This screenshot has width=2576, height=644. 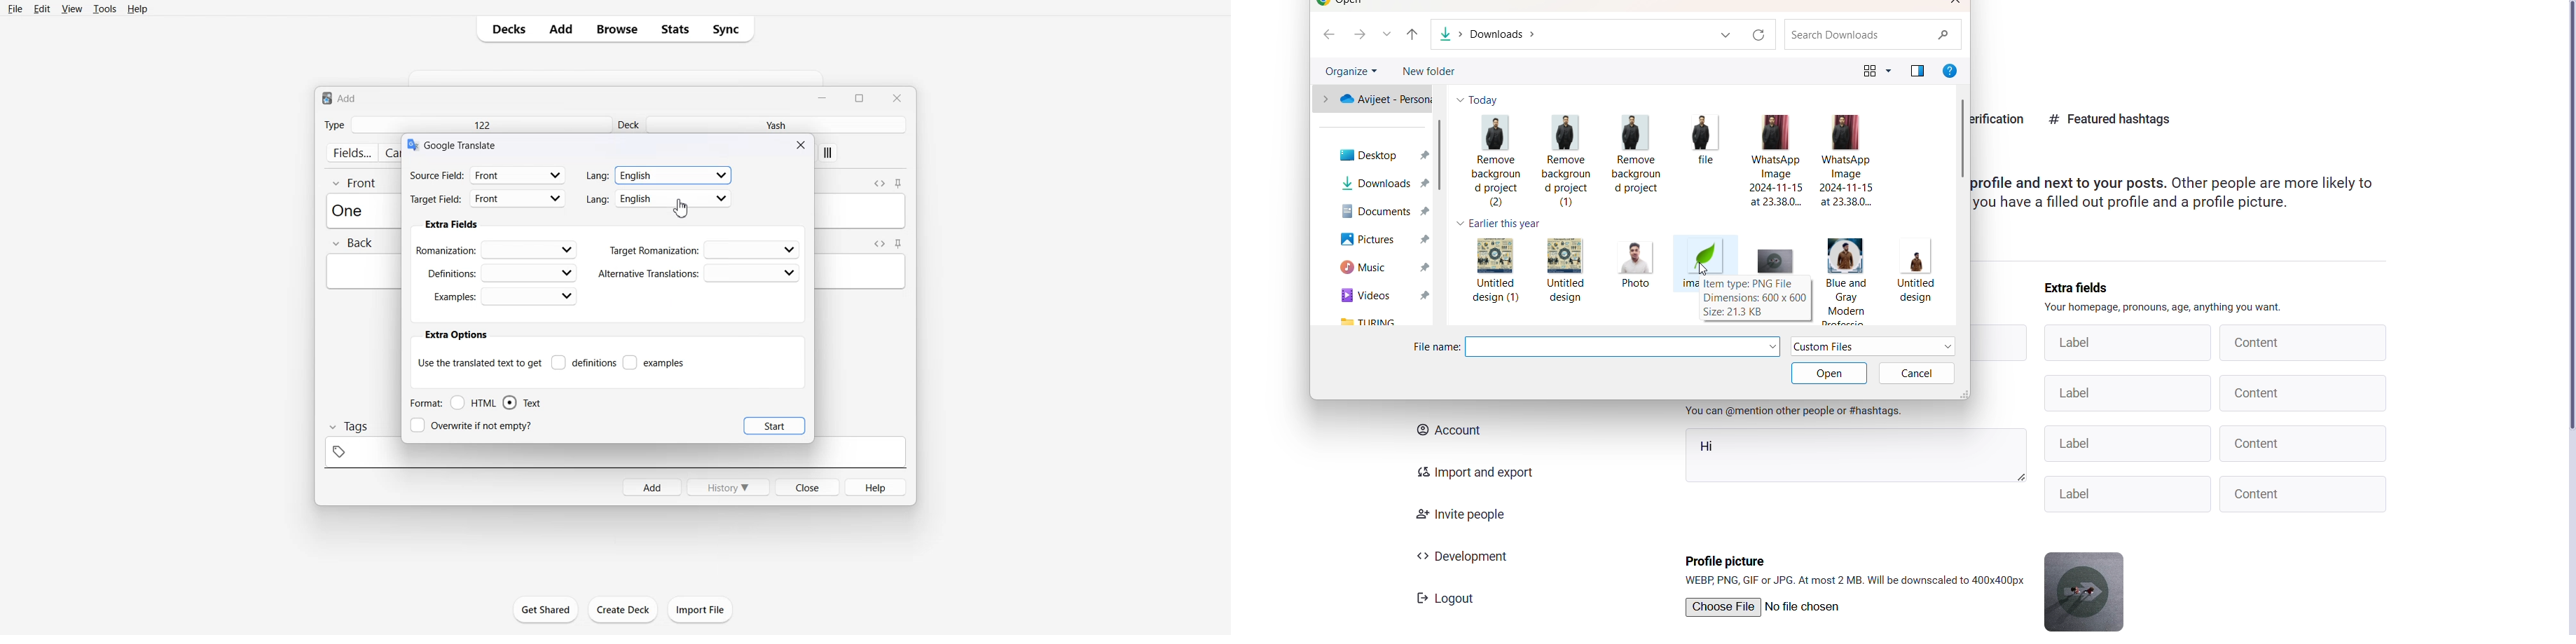 What do you see at coordinates (1915, 280) in the screenshot?
I see `Untitled design` at bounding box center [1915, 280].